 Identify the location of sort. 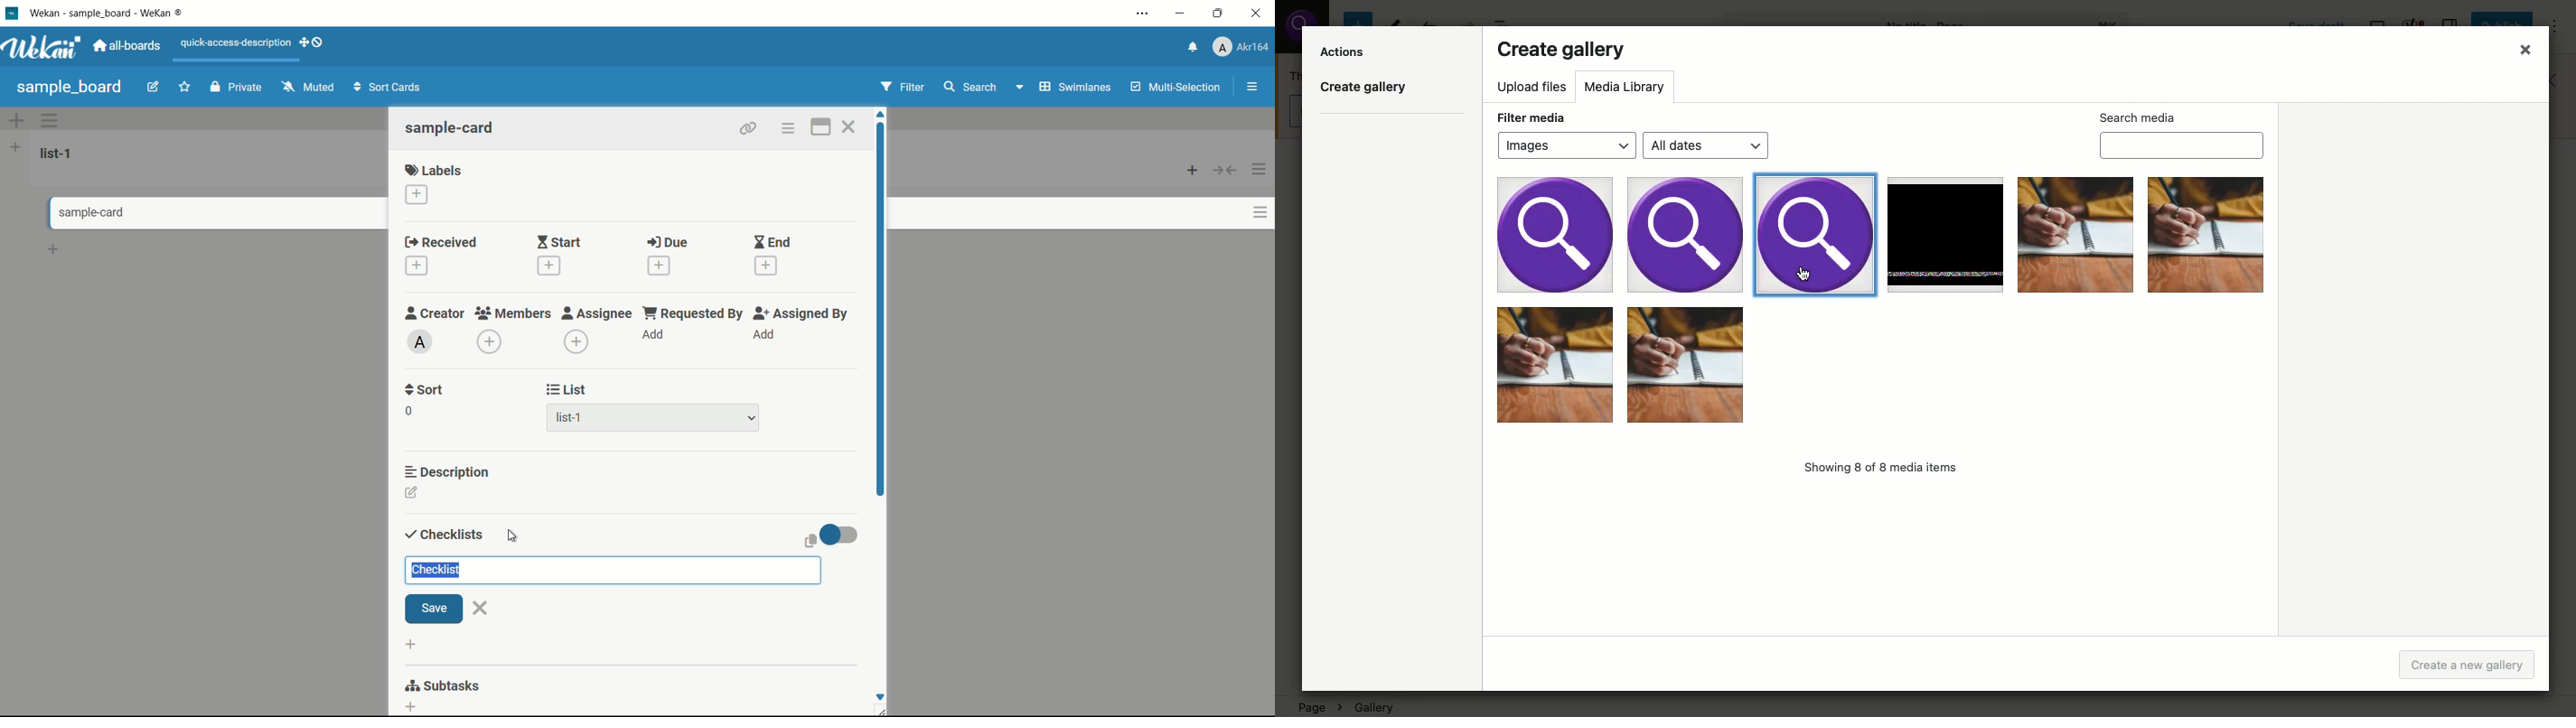
(425, 390).